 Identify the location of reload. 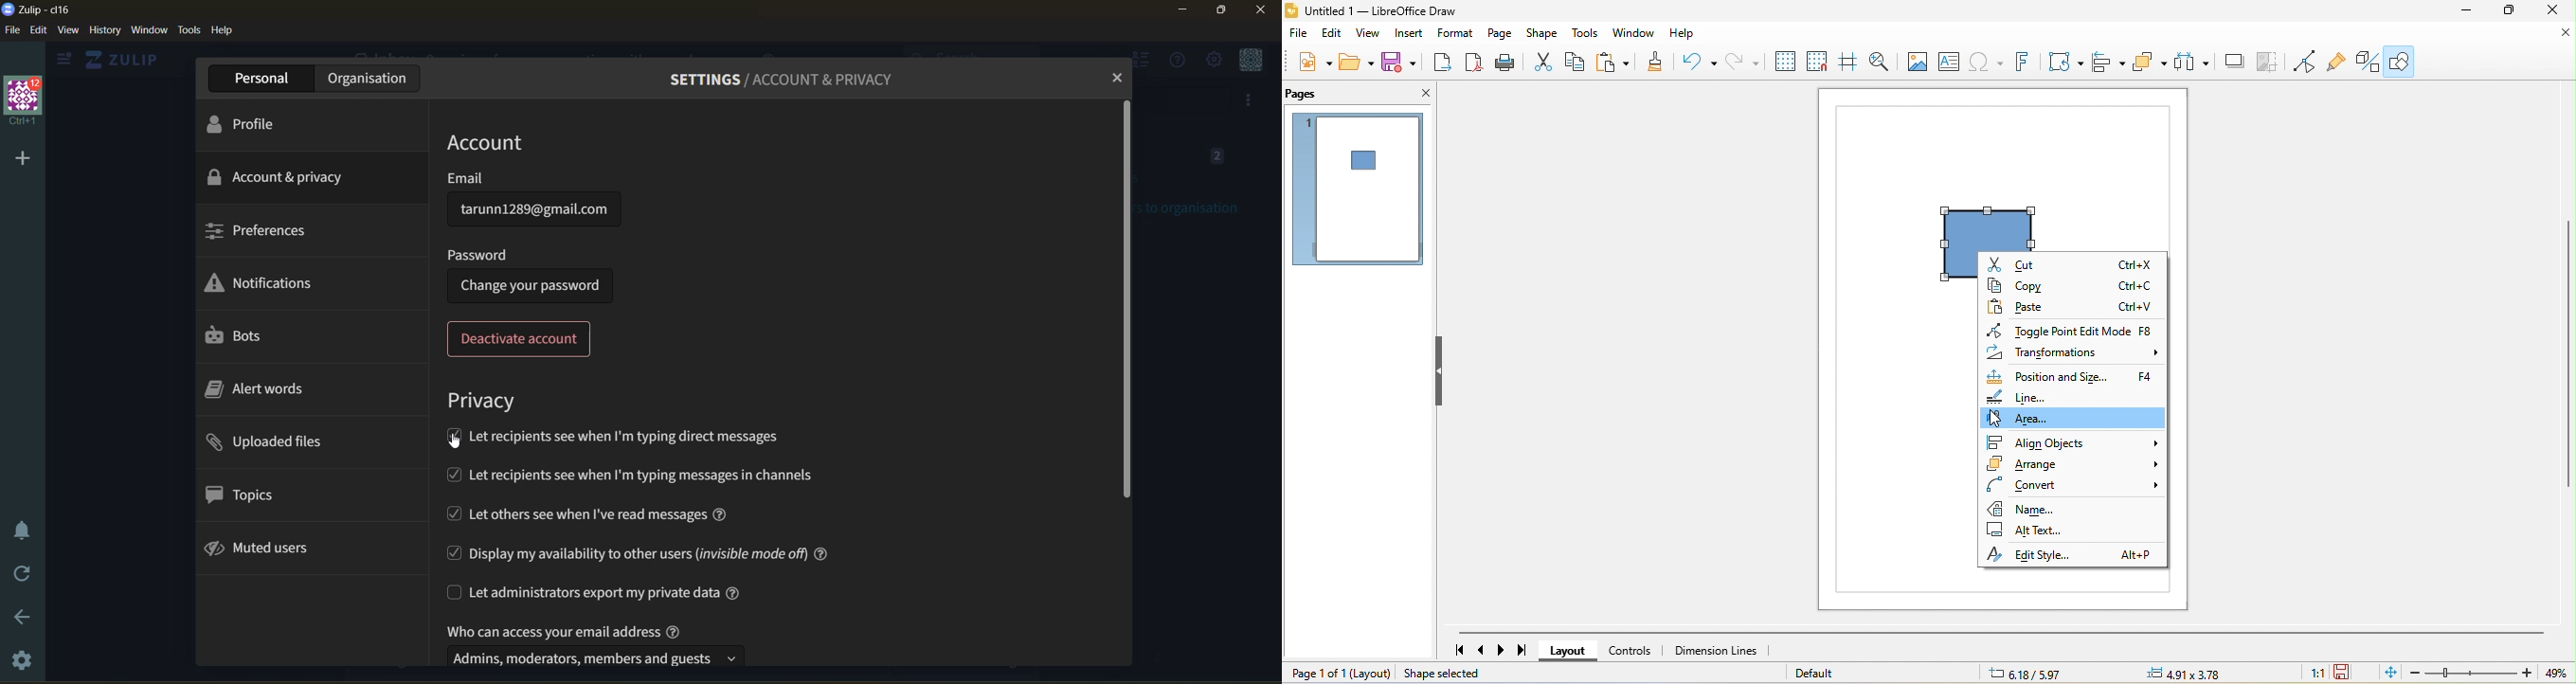
(23, 574).